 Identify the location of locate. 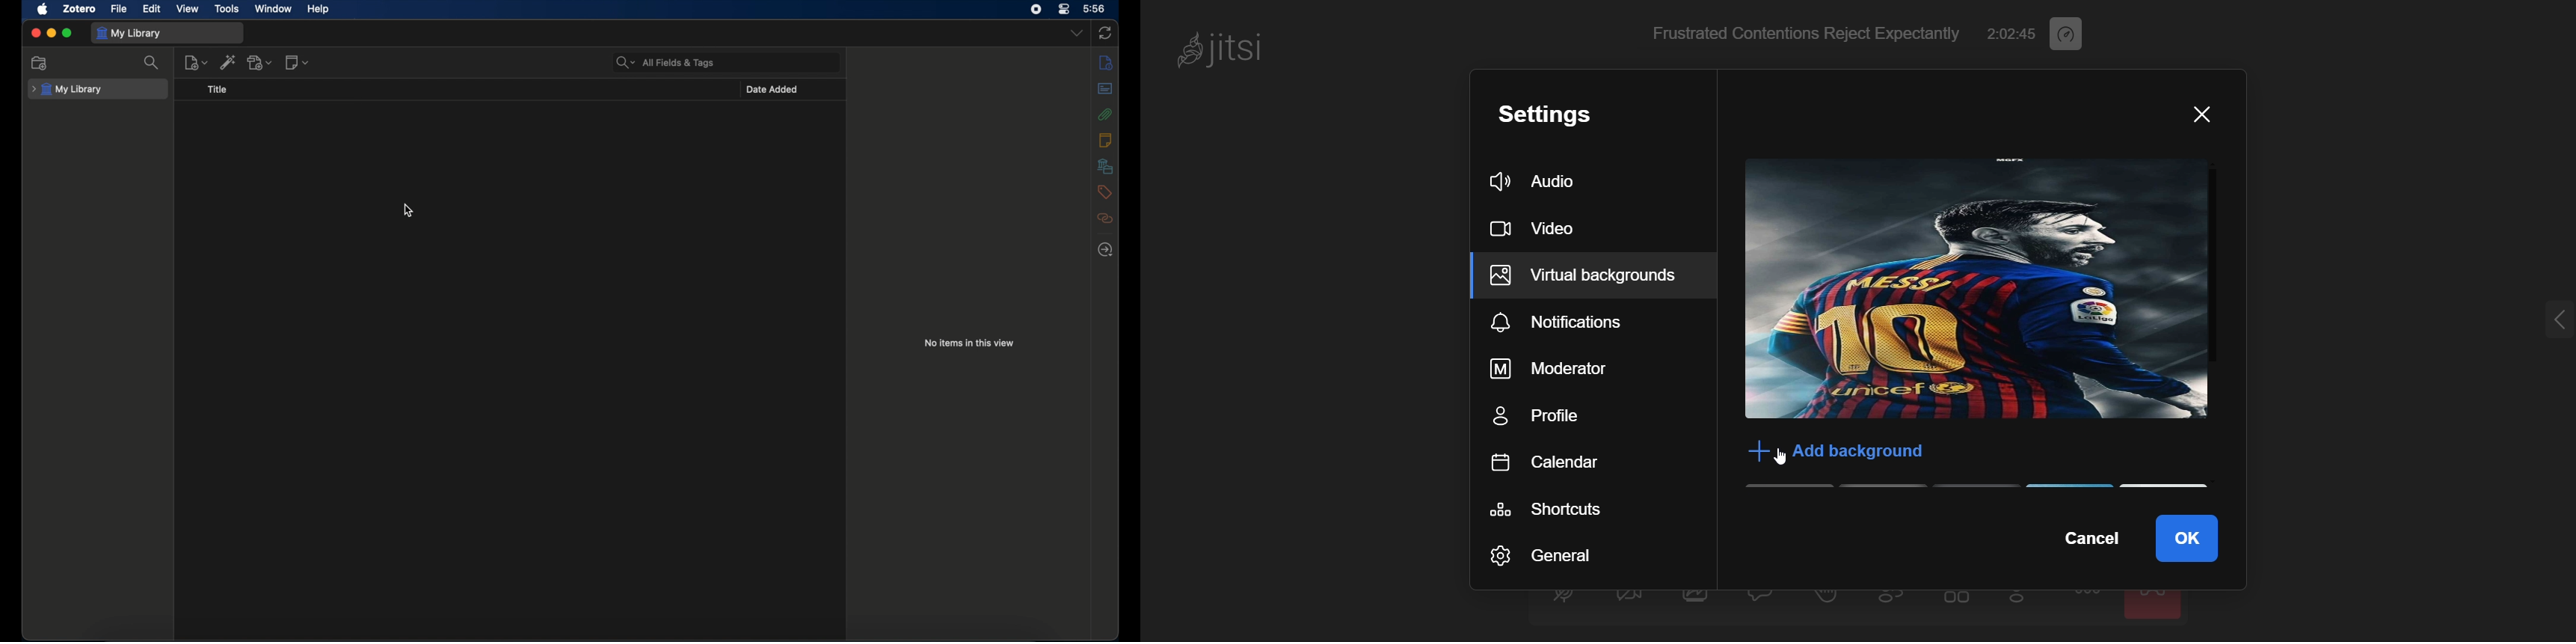
(1106, 249).